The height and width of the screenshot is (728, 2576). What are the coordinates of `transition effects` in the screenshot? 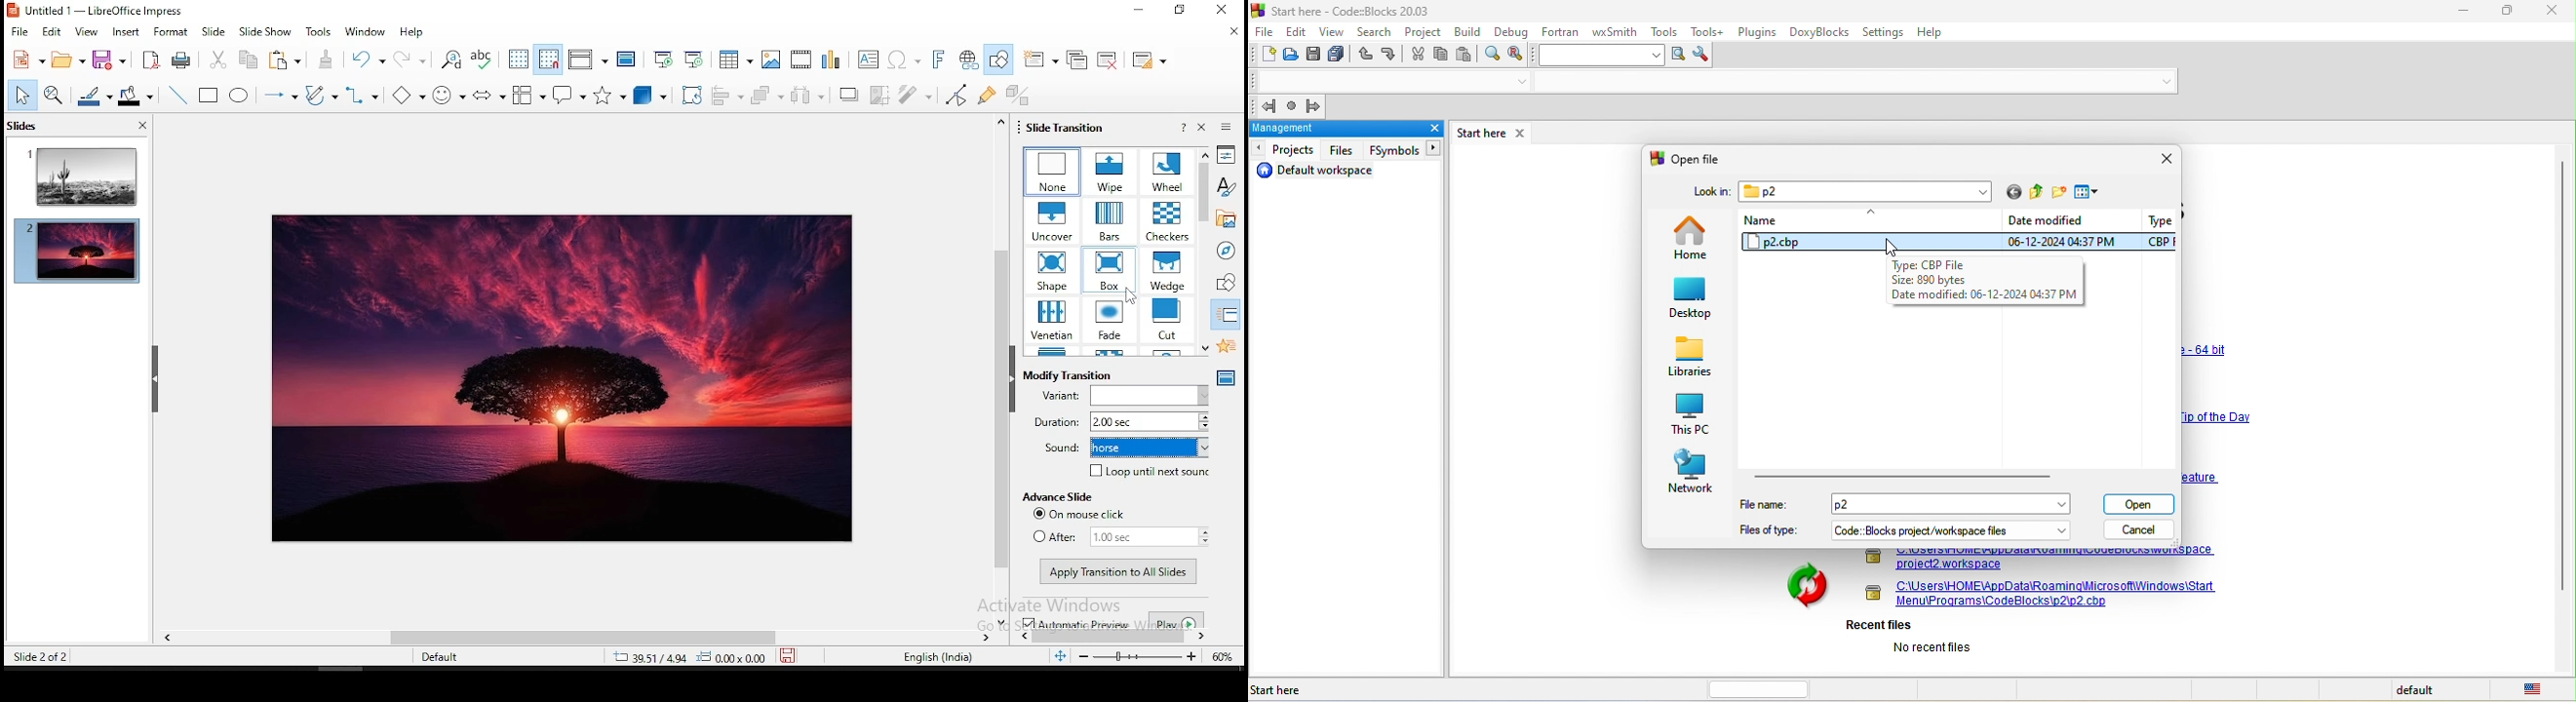 It's located at (1168, 319).